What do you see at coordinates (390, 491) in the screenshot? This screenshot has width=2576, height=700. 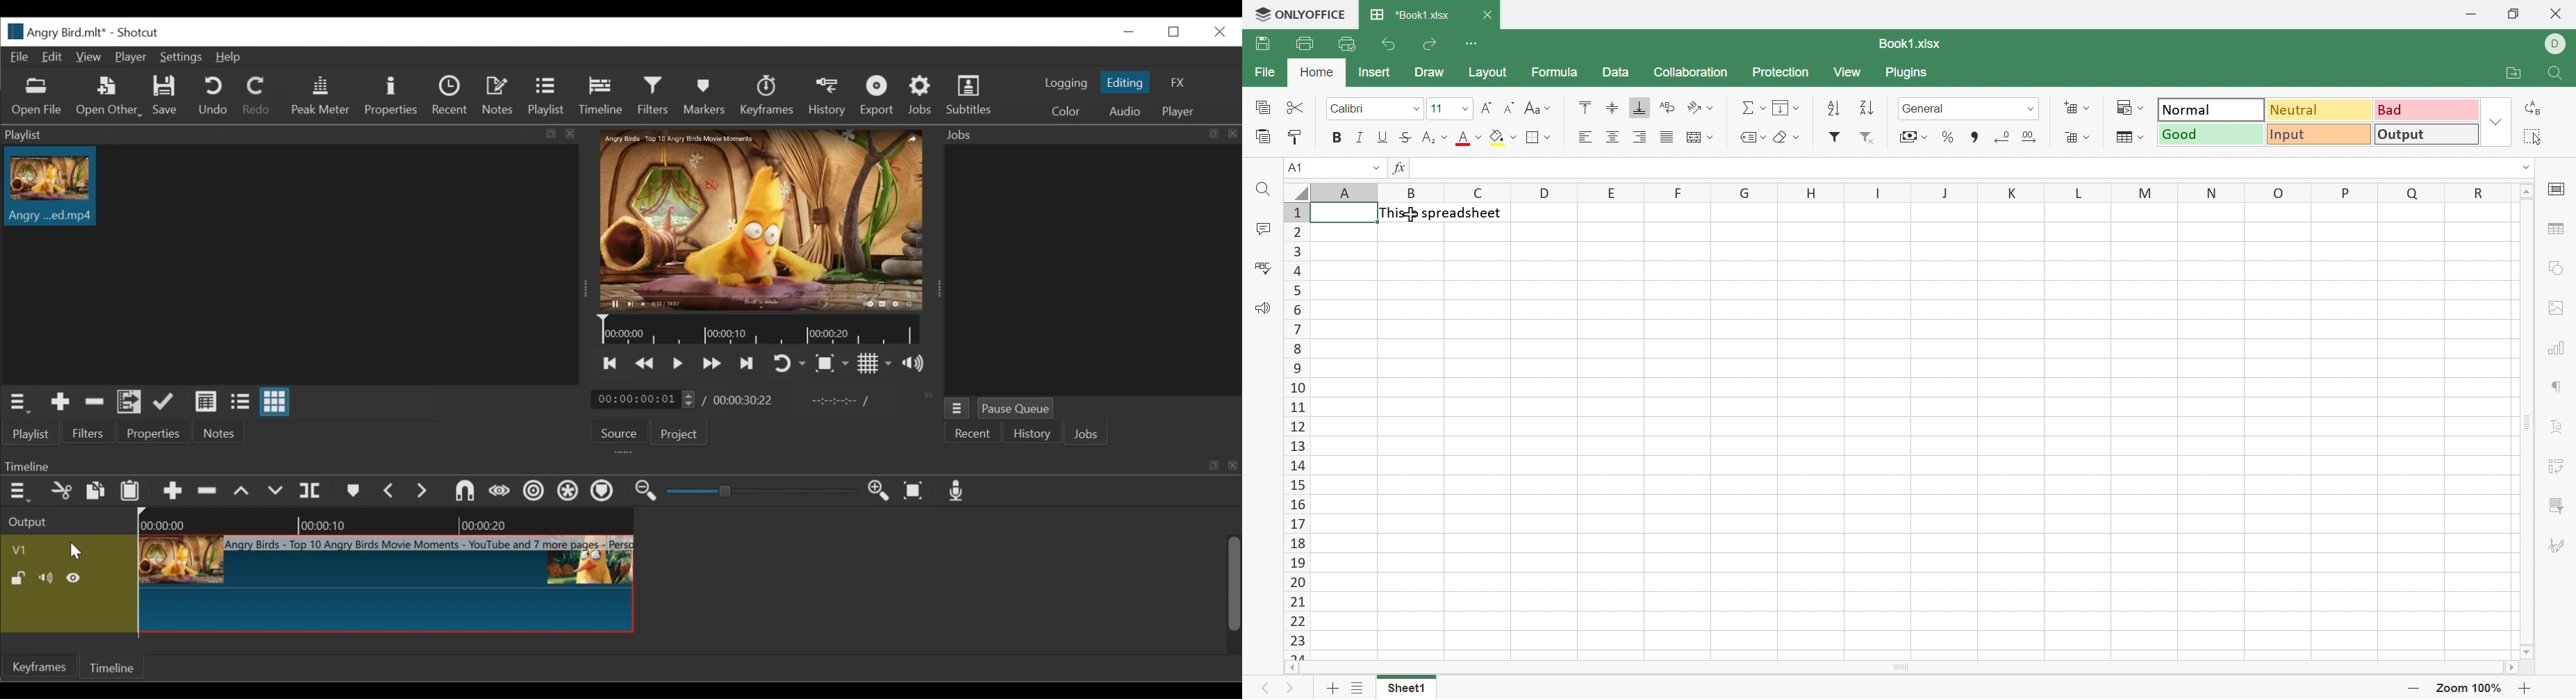 I see `Previous marker` at bounding box center [390, 491].